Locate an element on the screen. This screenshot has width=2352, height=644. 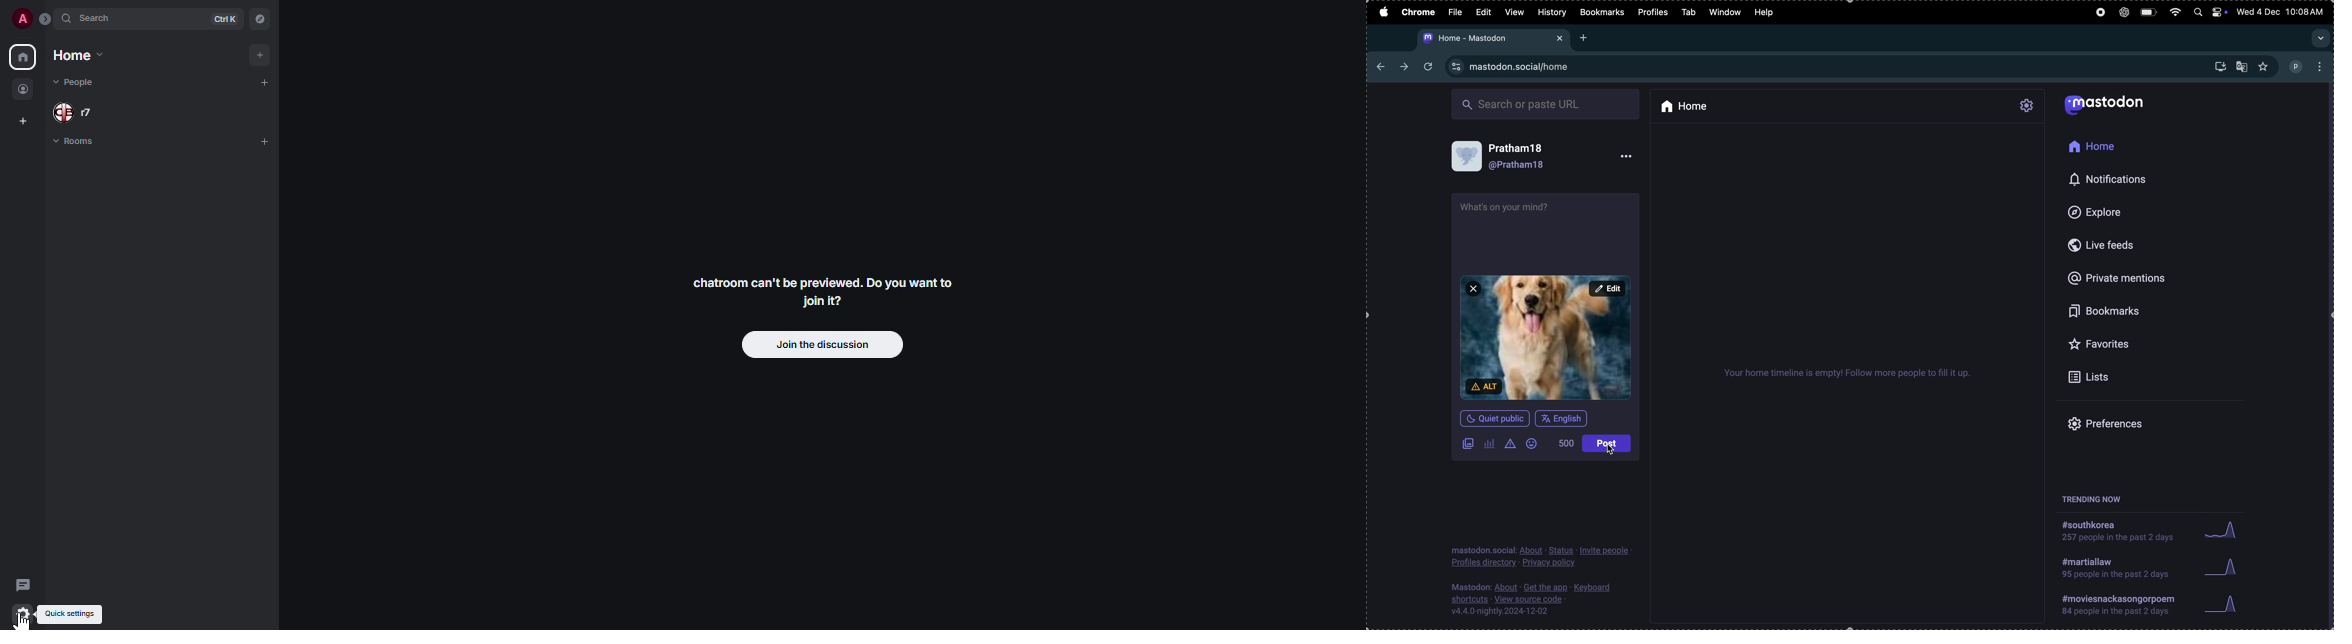
Source code description is located at coordinates (1535, 601).